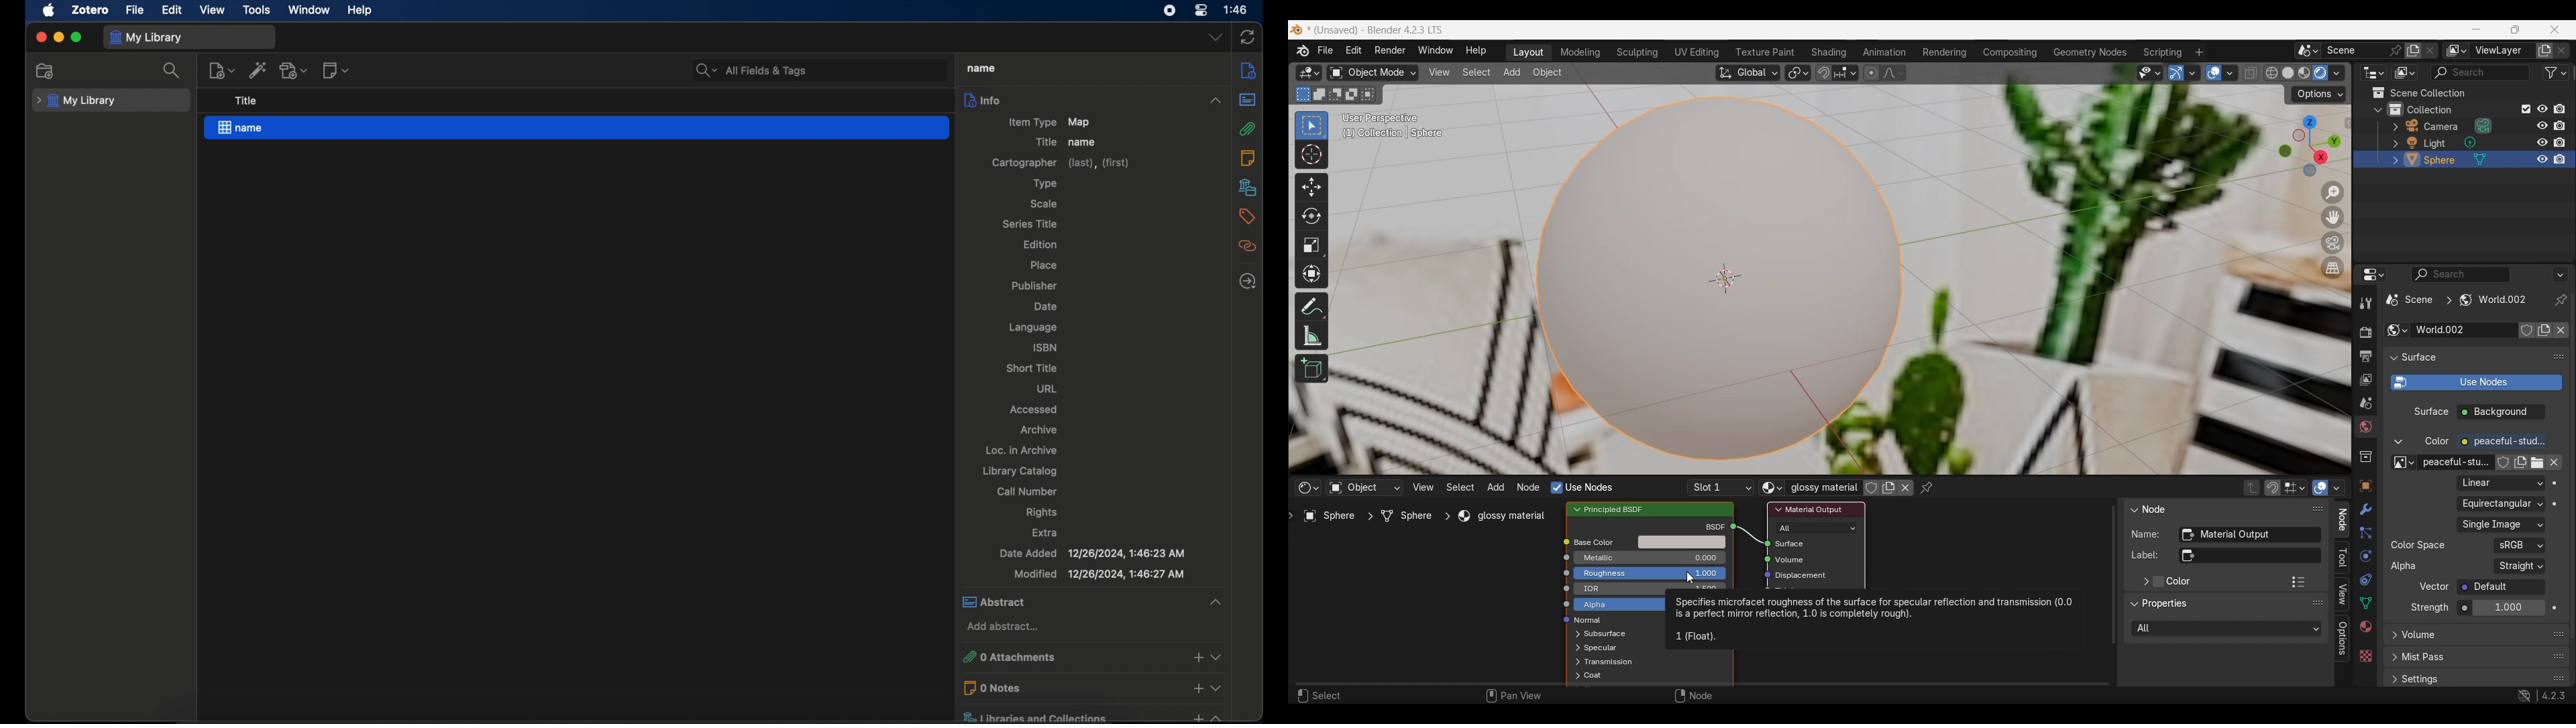  I want to click on add, so click(1198, 688).